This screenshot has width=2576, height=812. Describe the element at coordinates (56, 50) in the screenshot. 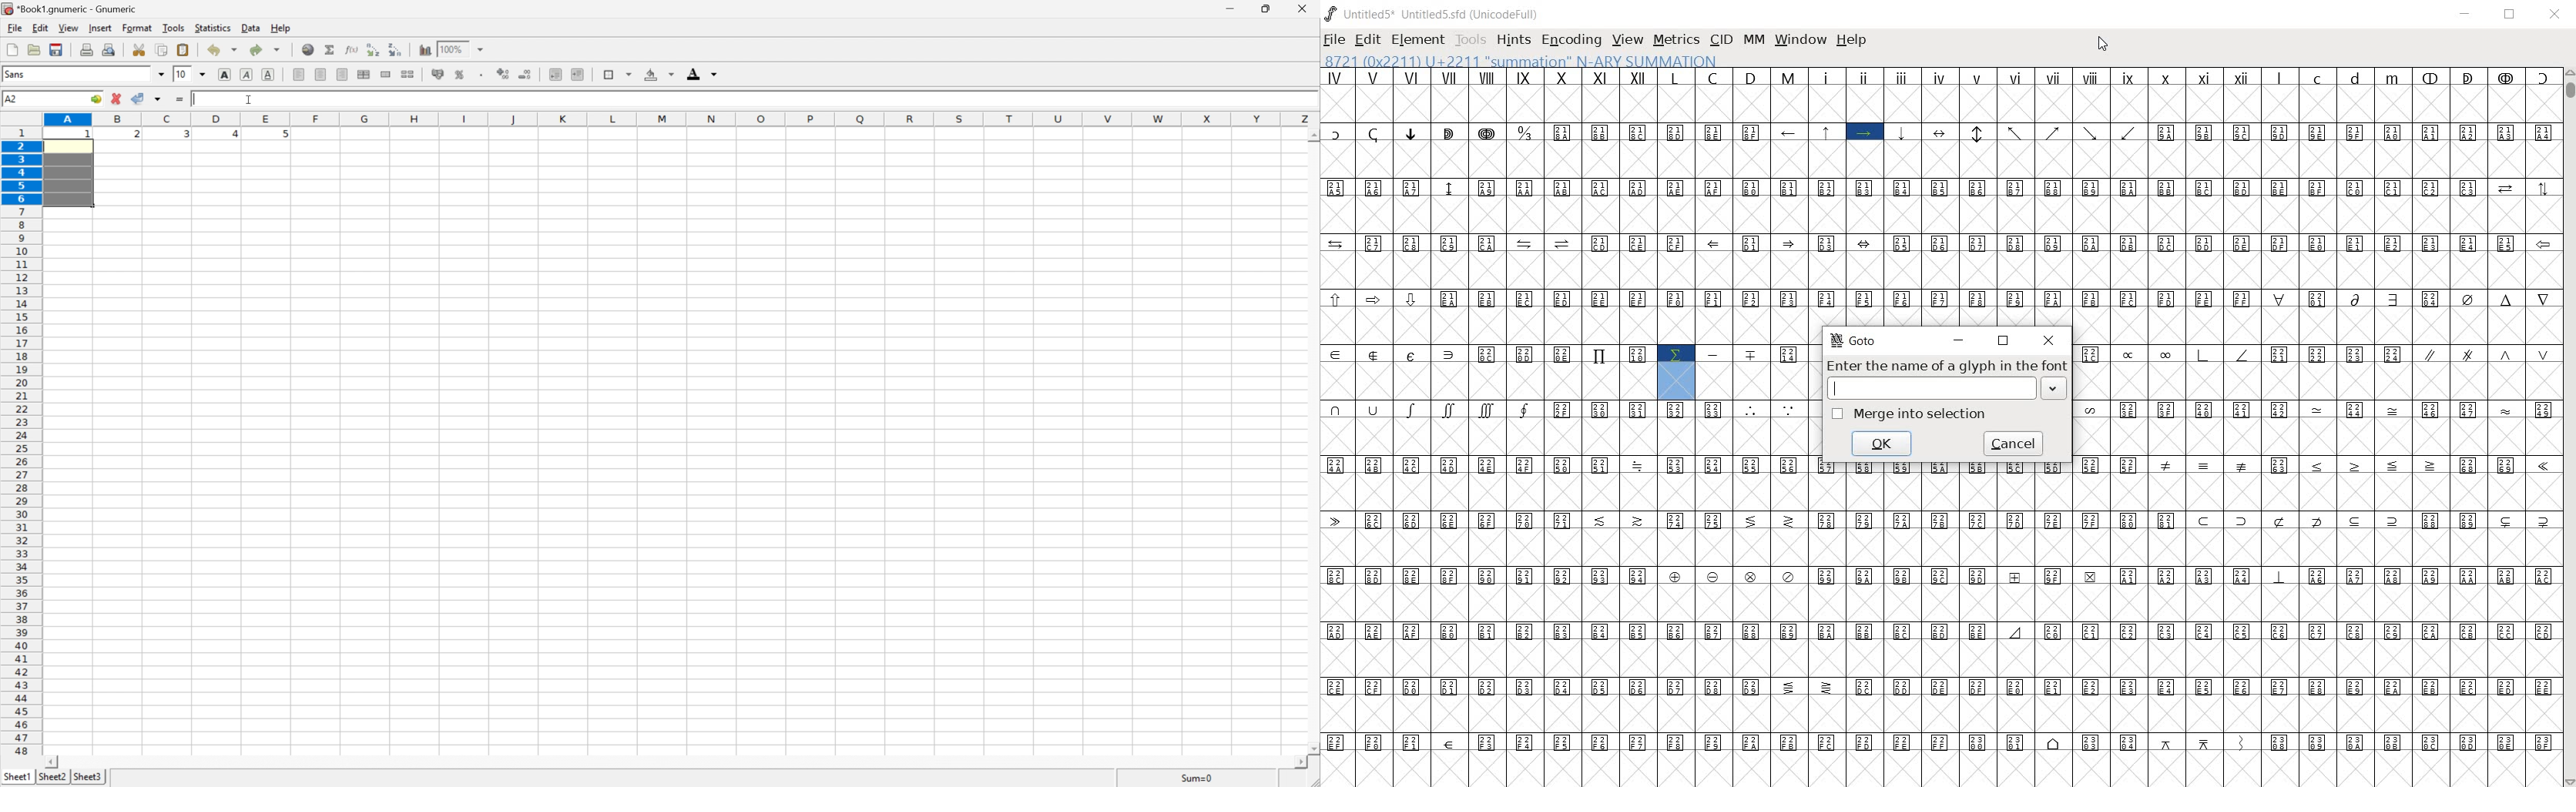

I see `save current workbook` at that location.